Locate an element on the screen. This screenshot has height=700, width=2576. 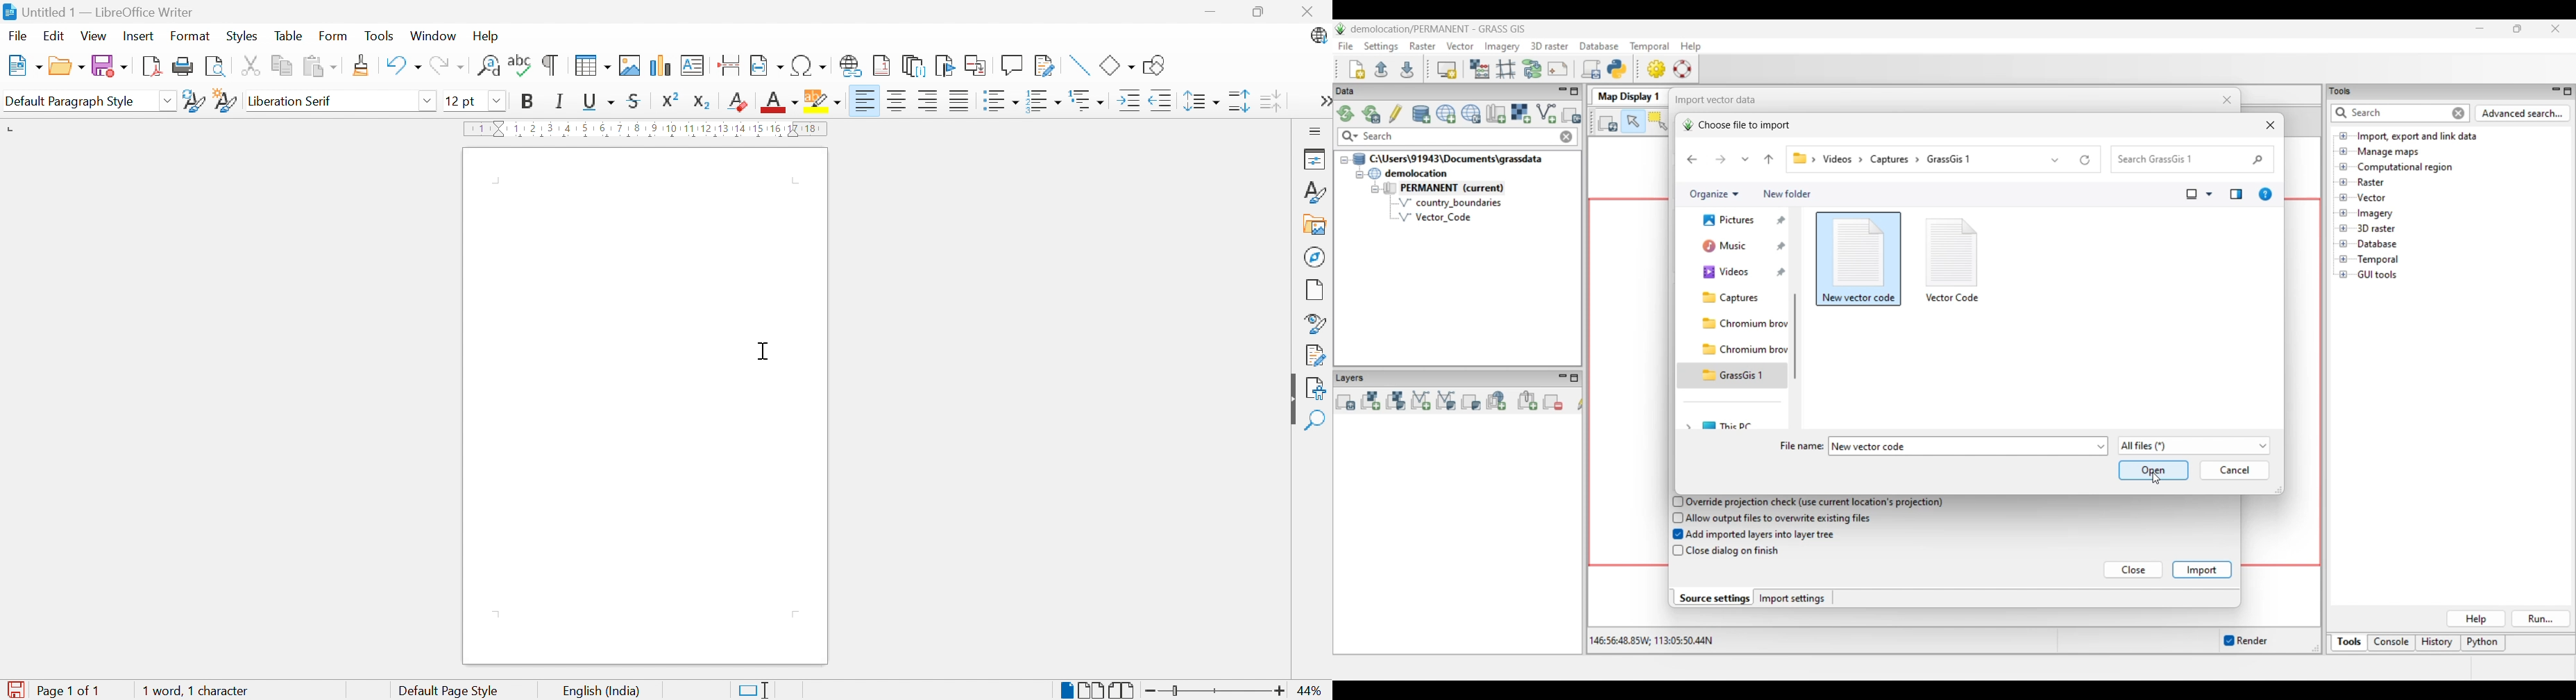
More is located at coordinates (1324, 103).